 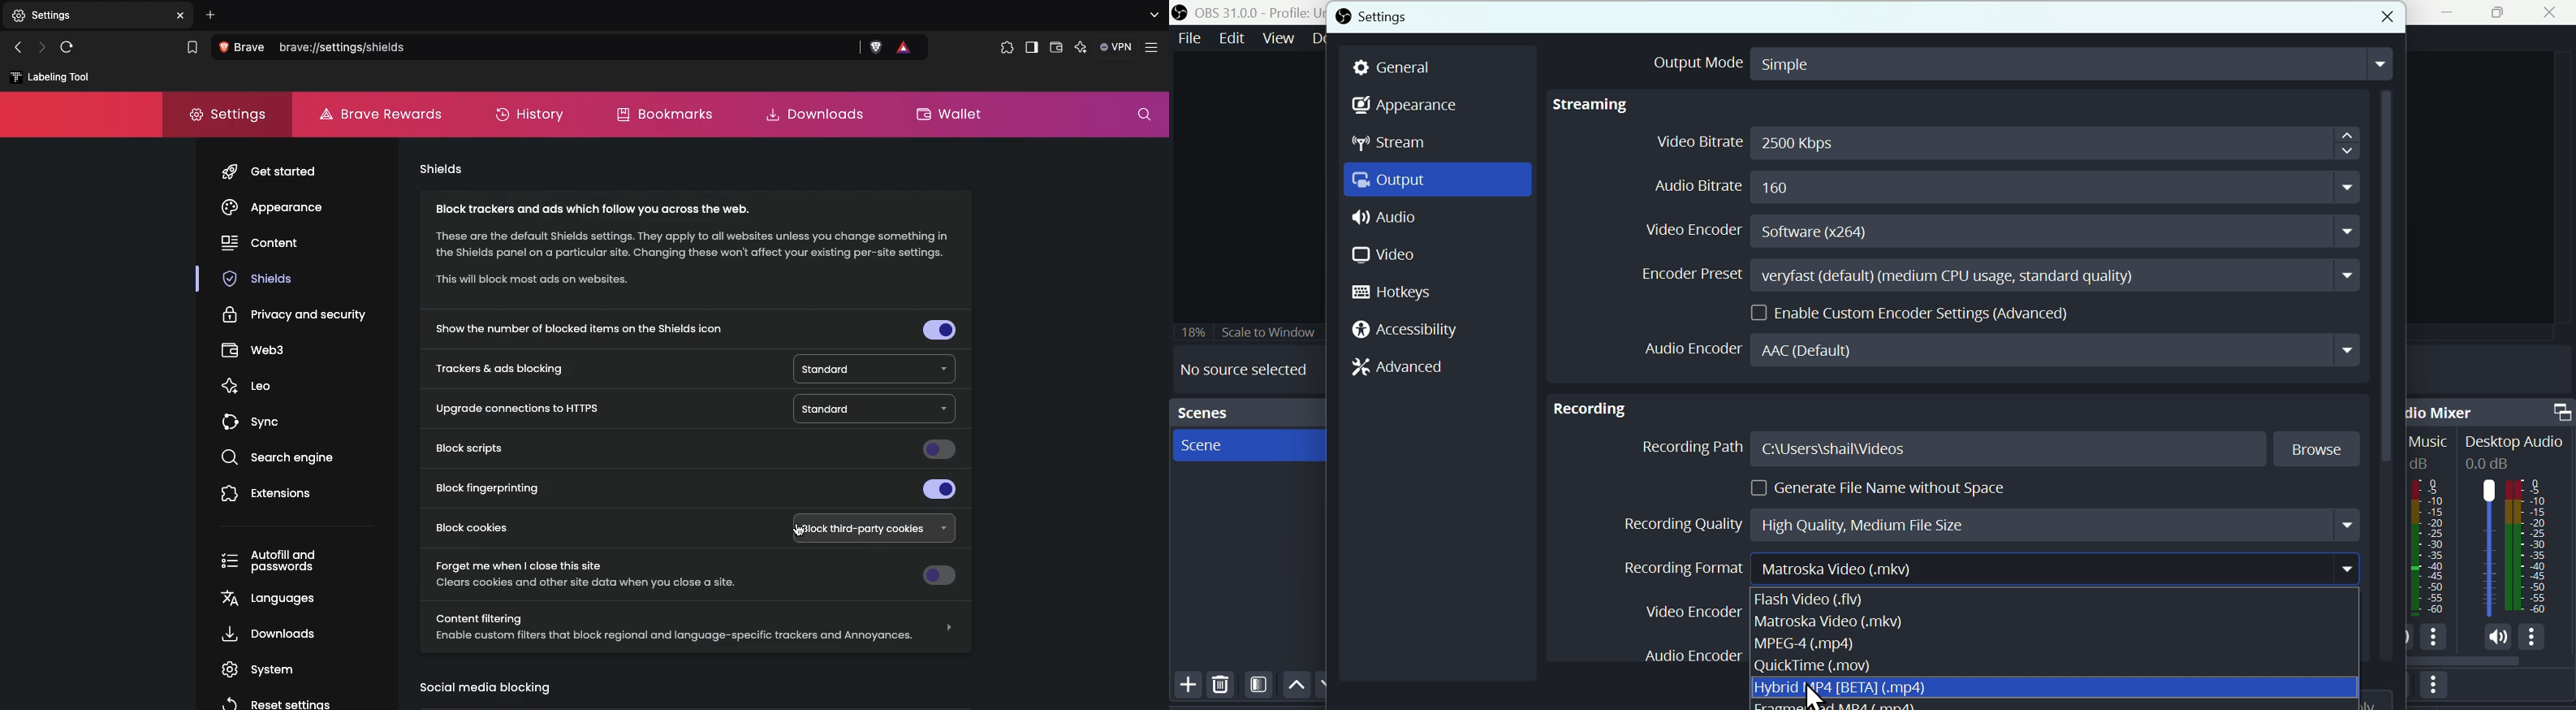 I want to click on Shields, so click(x=441, y=170).